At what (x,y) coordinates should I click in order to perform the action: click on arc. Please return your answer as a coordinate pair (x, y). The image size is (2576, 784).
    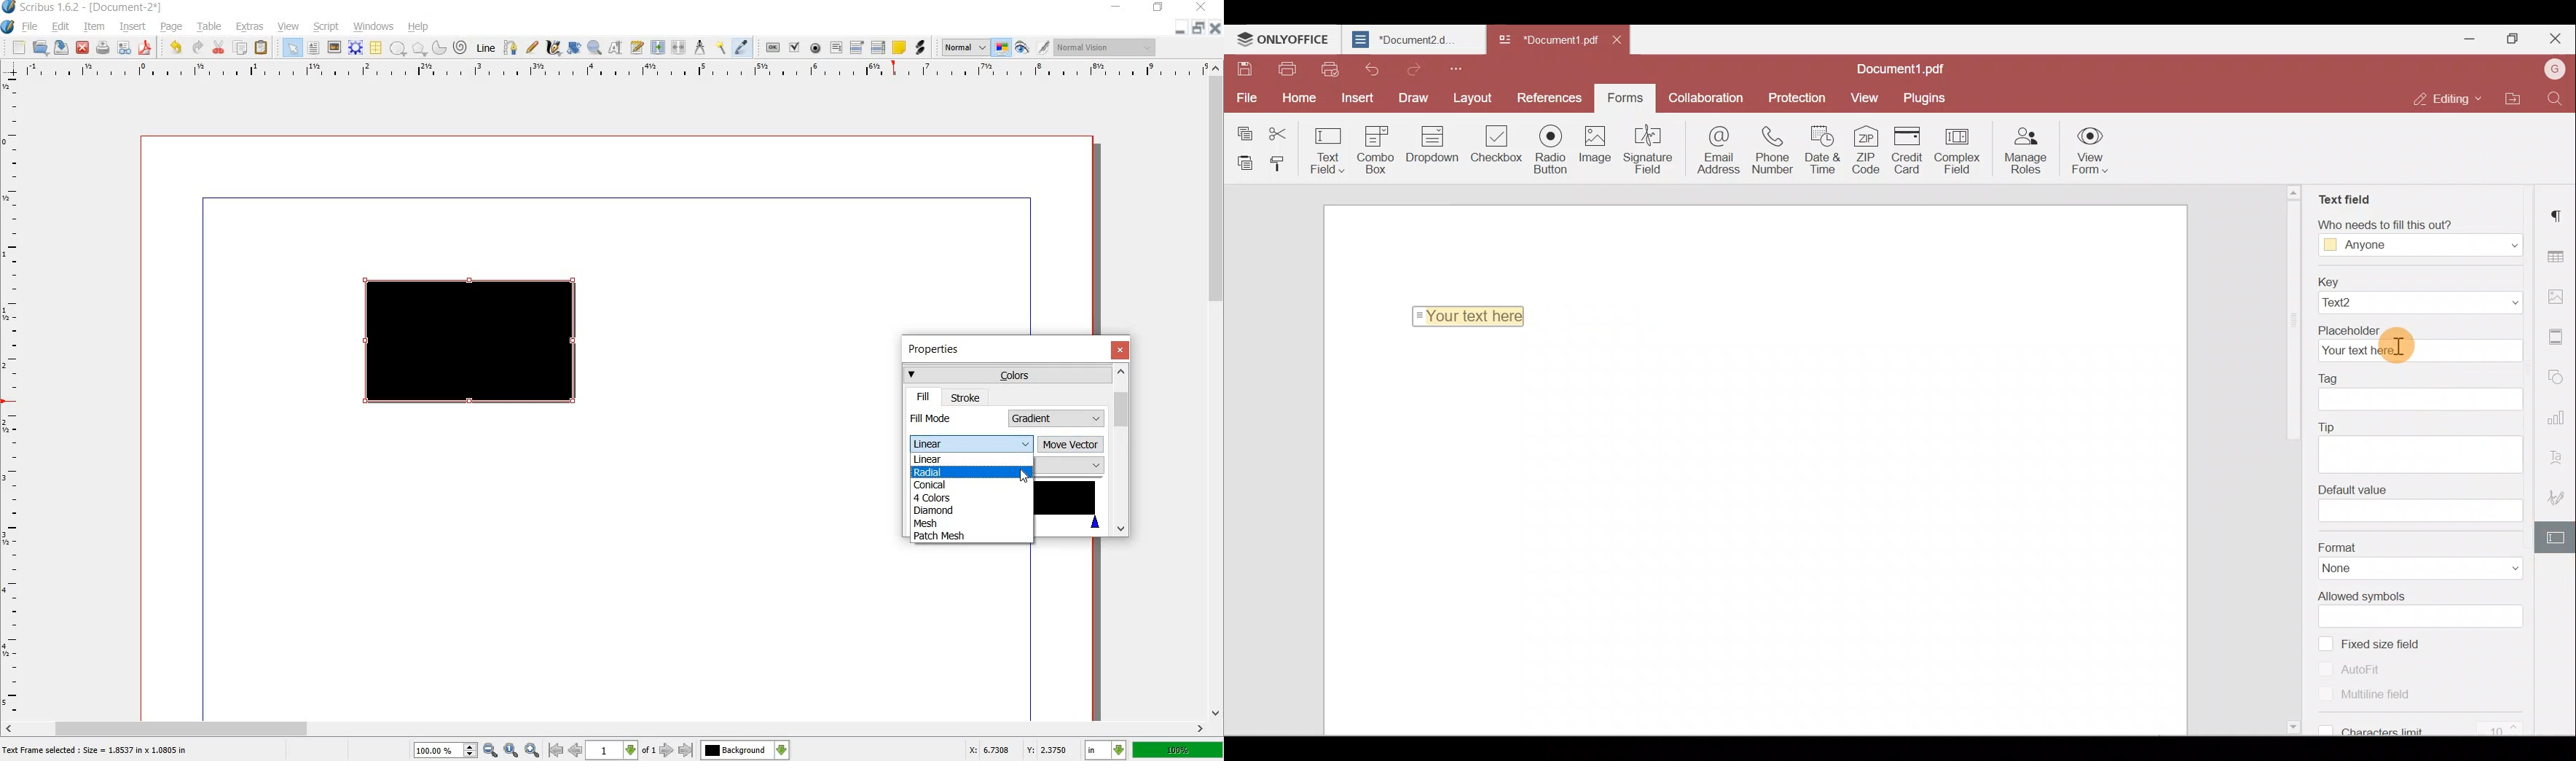
    Looking at the image, I should click on (438, 47).